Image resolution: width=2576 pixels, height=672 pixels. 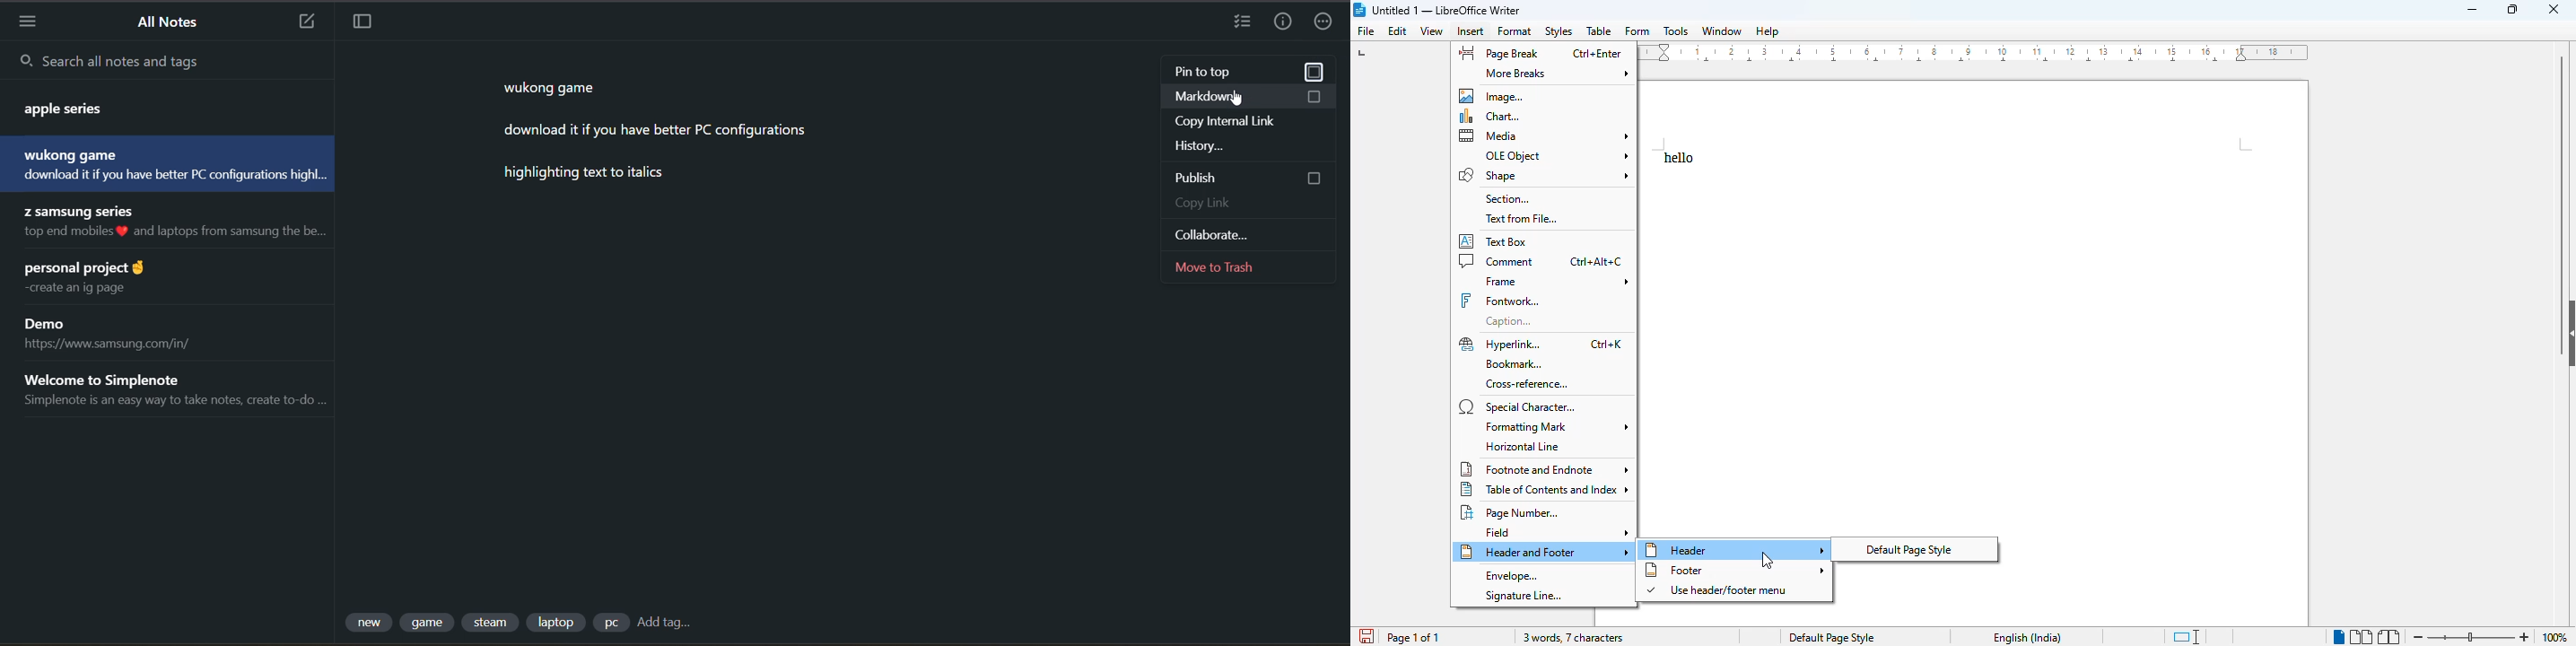 What do you see at coordinates (1555, 426) in the screenshot?
I see `formatting mark` at bounding box center [1555, 426].